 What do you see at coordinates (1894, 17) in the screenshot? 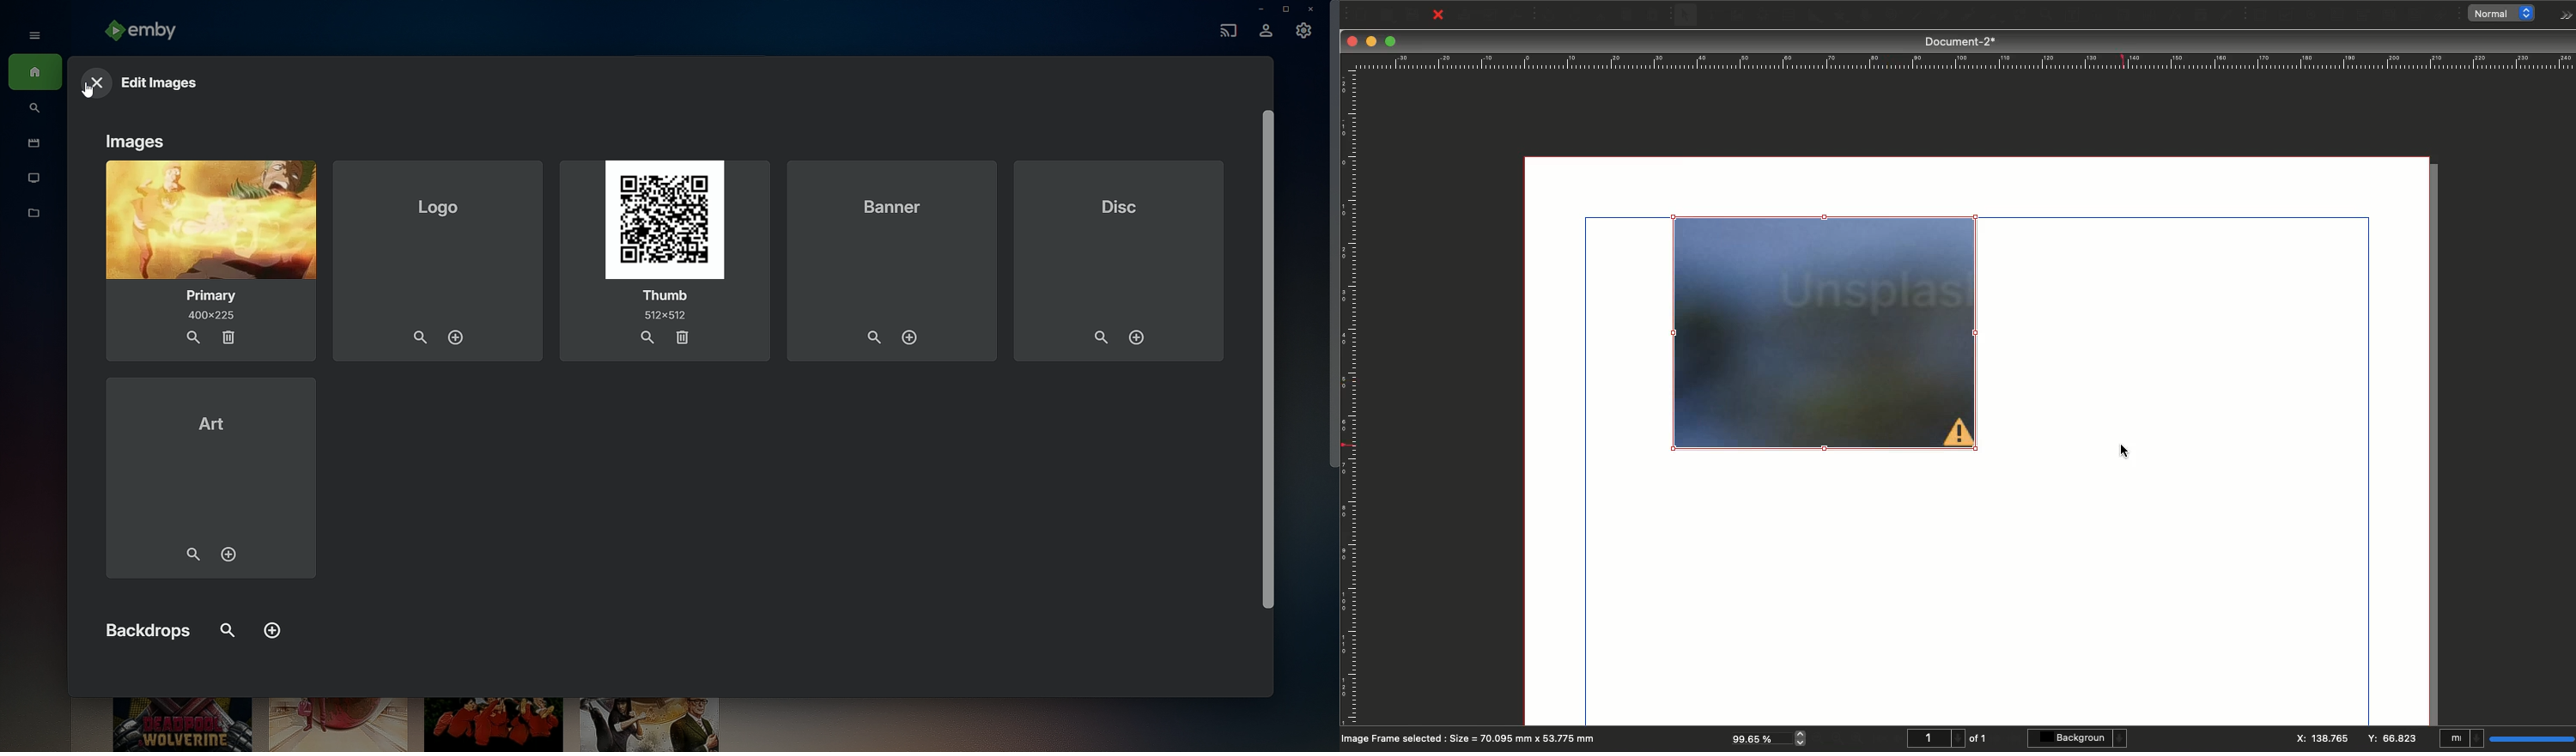
I see `Spiral` at bounding box center [1894, 17].